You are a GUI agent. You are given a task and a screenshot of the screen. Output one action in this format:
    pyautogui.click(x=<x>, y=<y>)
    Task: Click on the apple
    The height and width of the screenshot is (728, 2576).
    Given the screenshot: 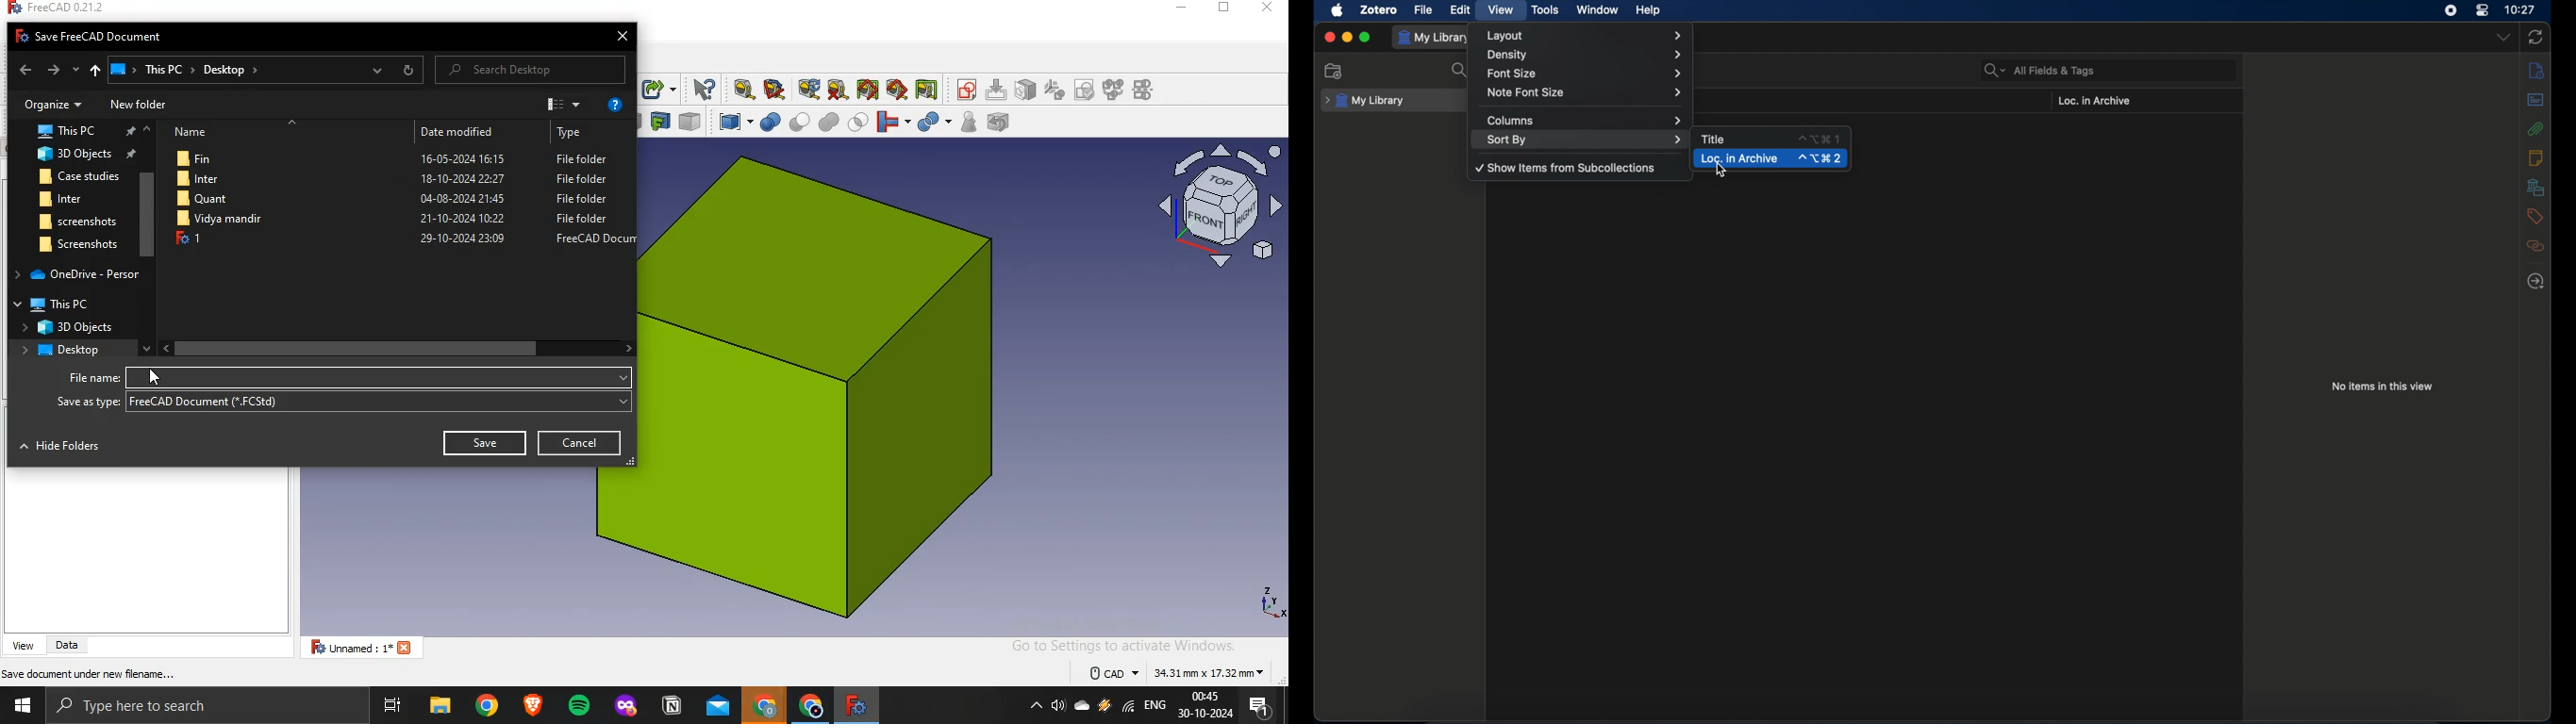 What is the action you would take?
    pyautogui.click(x=1337, y=11)
    